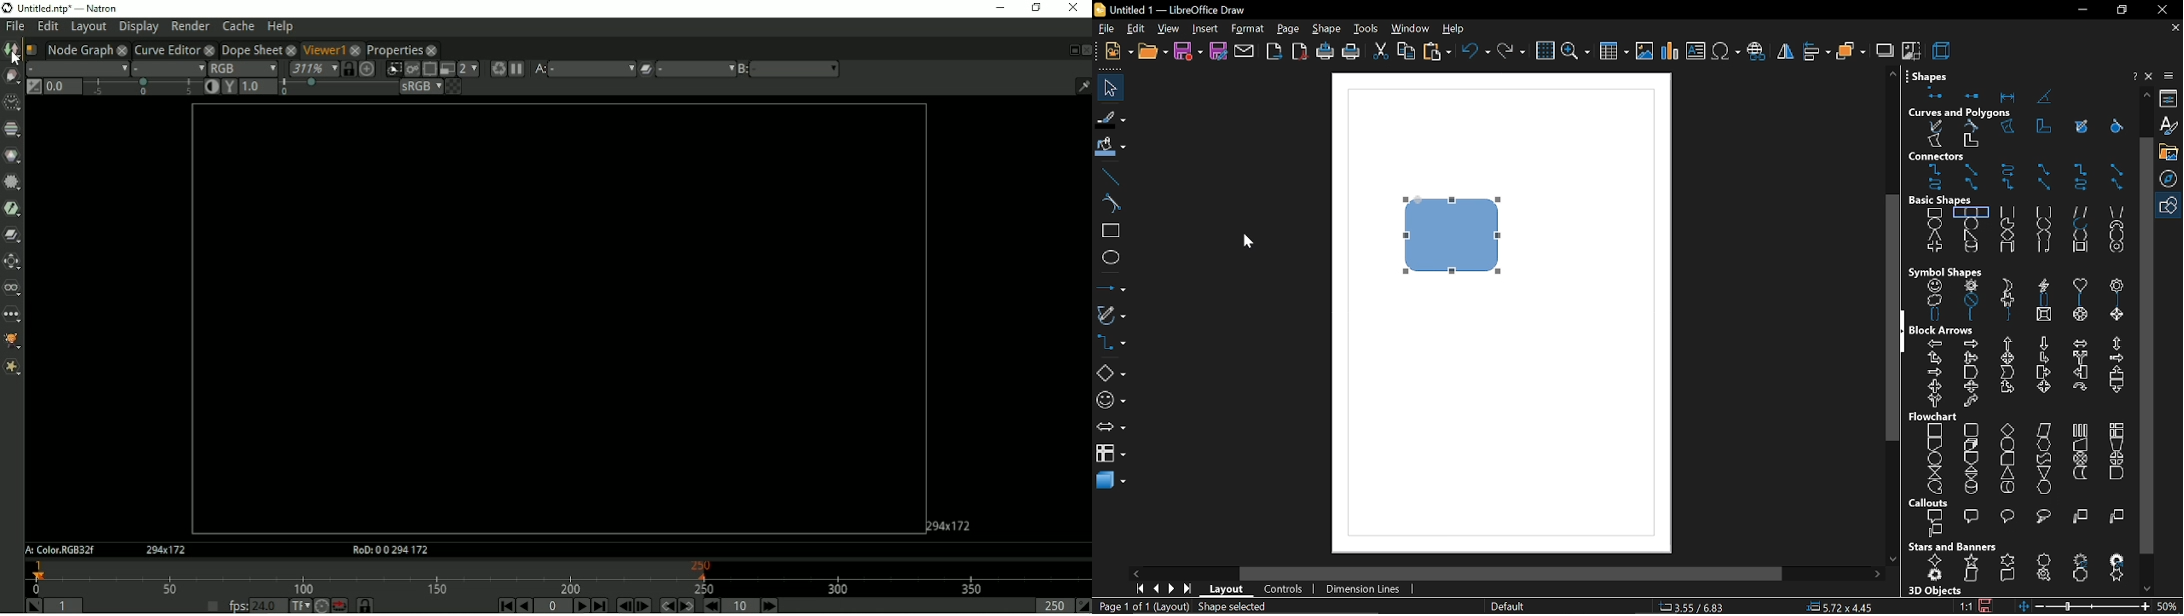 The image size is (2184, 616). I want to click on shape selected, so click(1231, 607).